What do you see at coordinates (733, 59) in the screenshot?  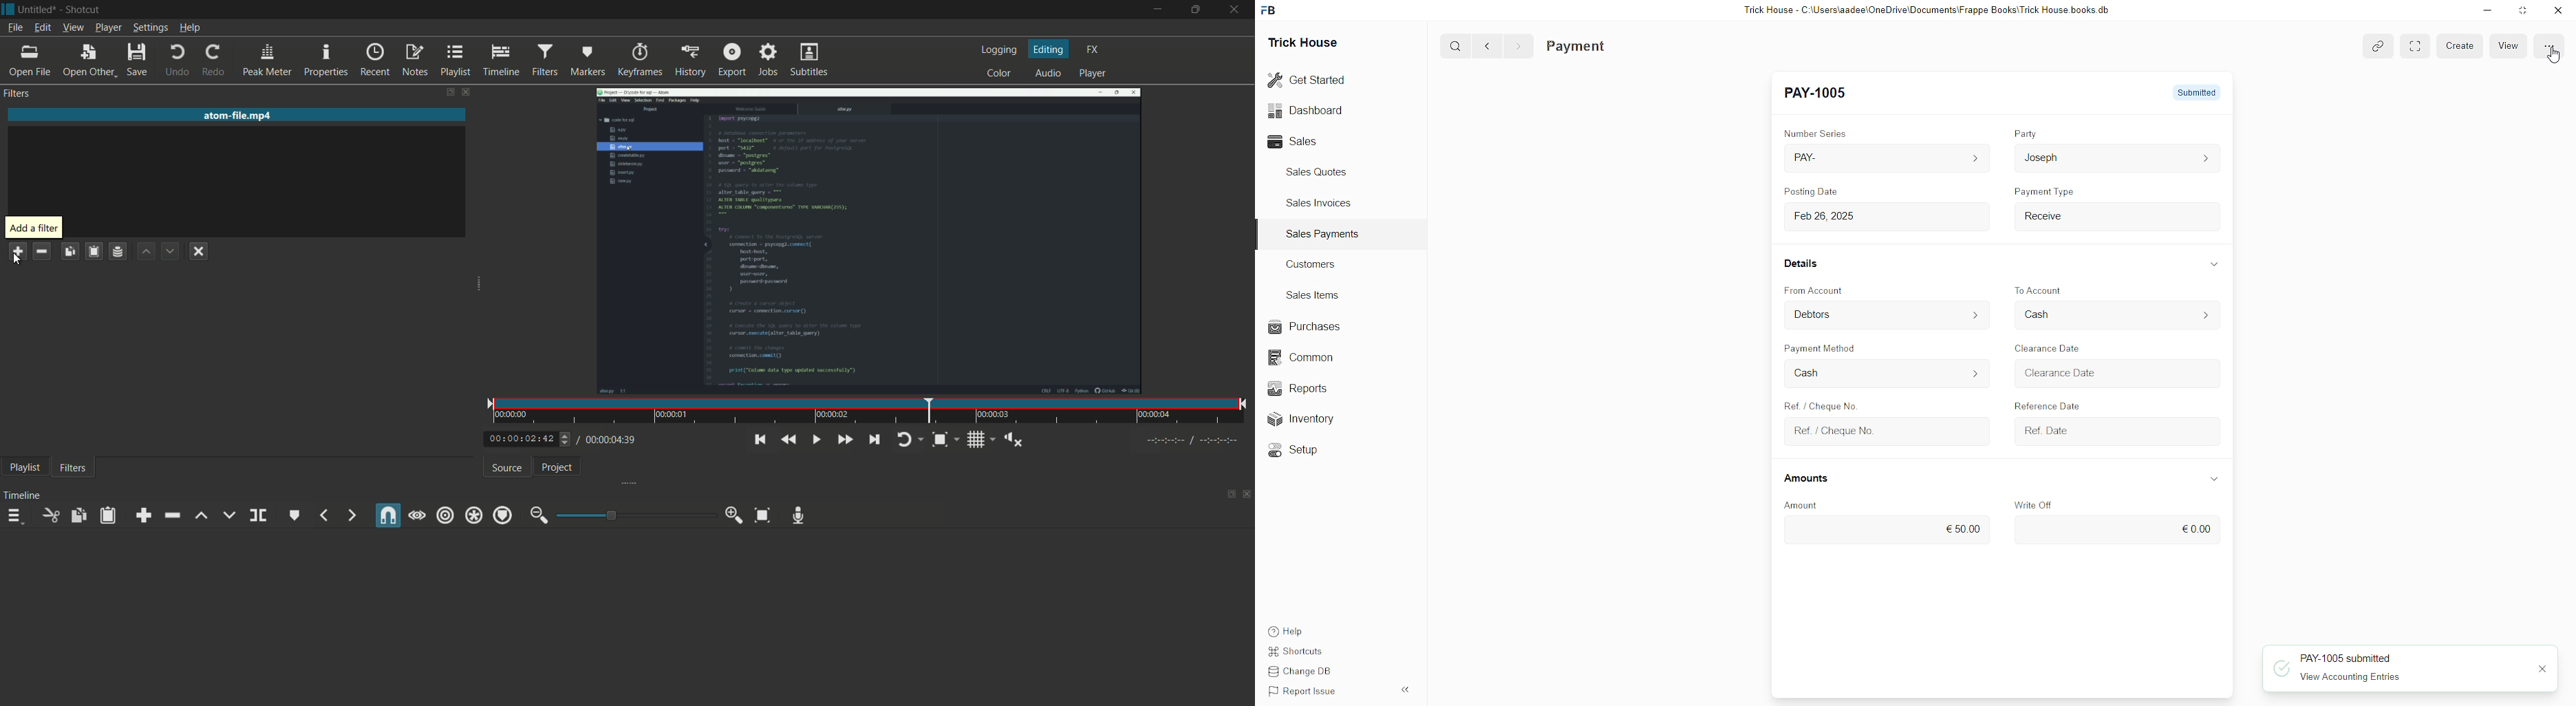 I see `export` at bounding box center [733, 59].